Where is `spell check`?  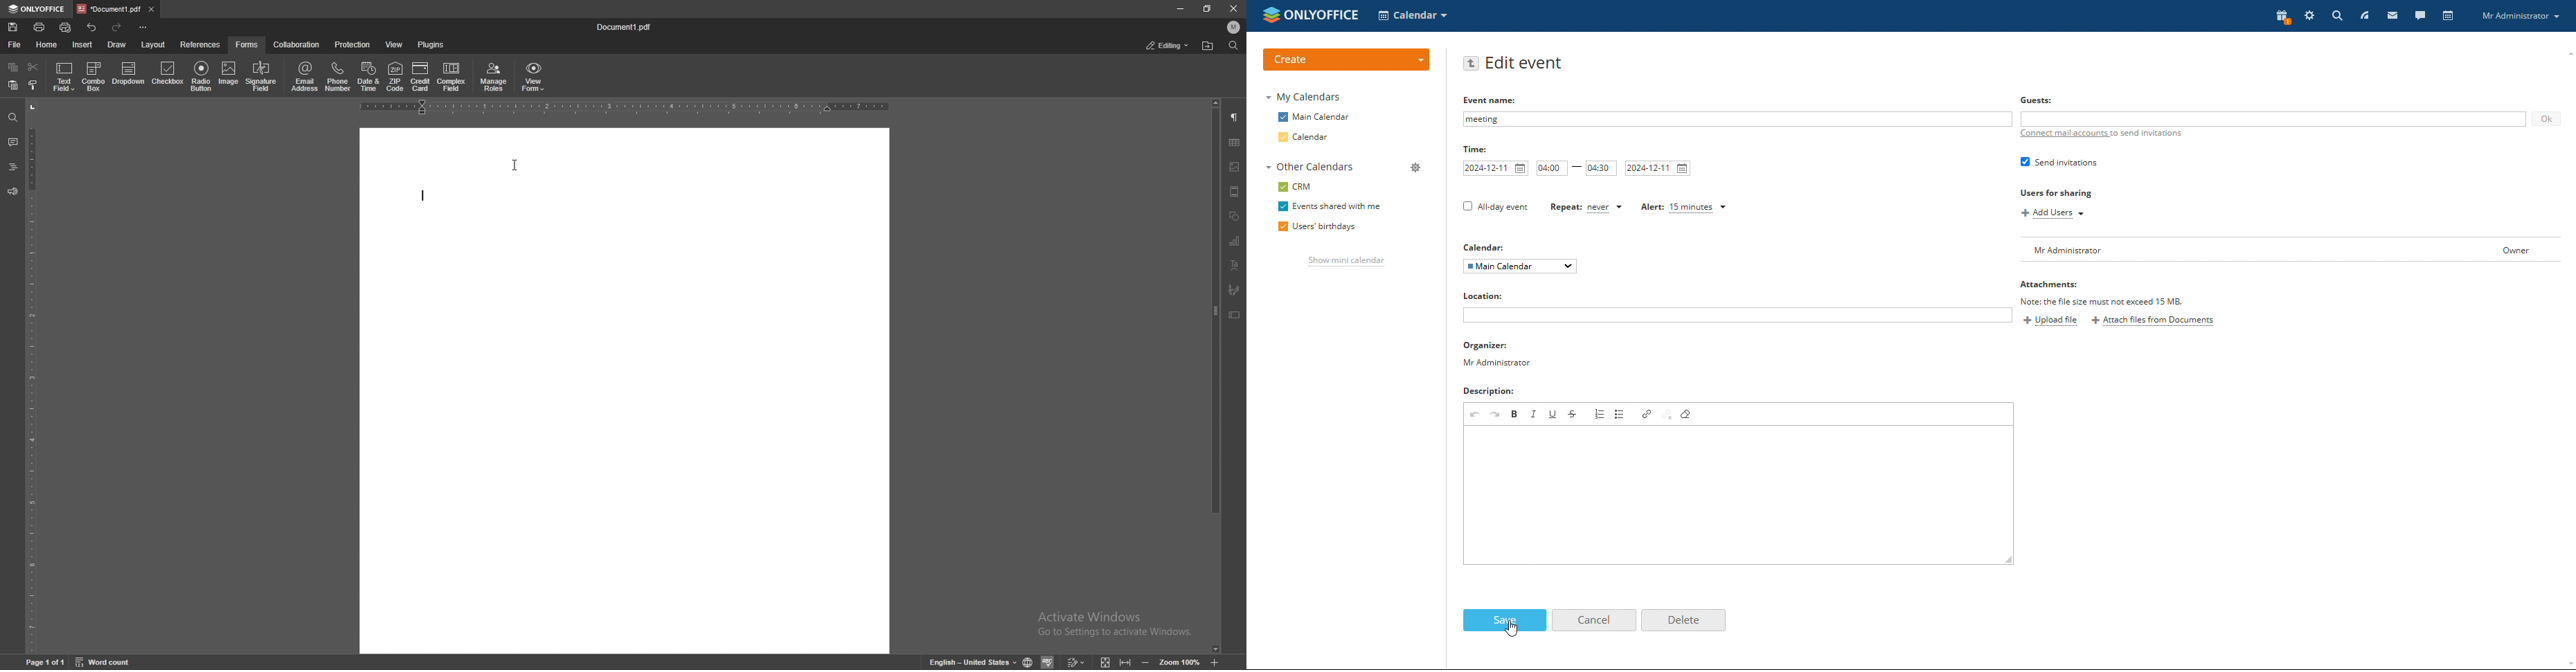 spell check is located at coordinates (1050, 660).